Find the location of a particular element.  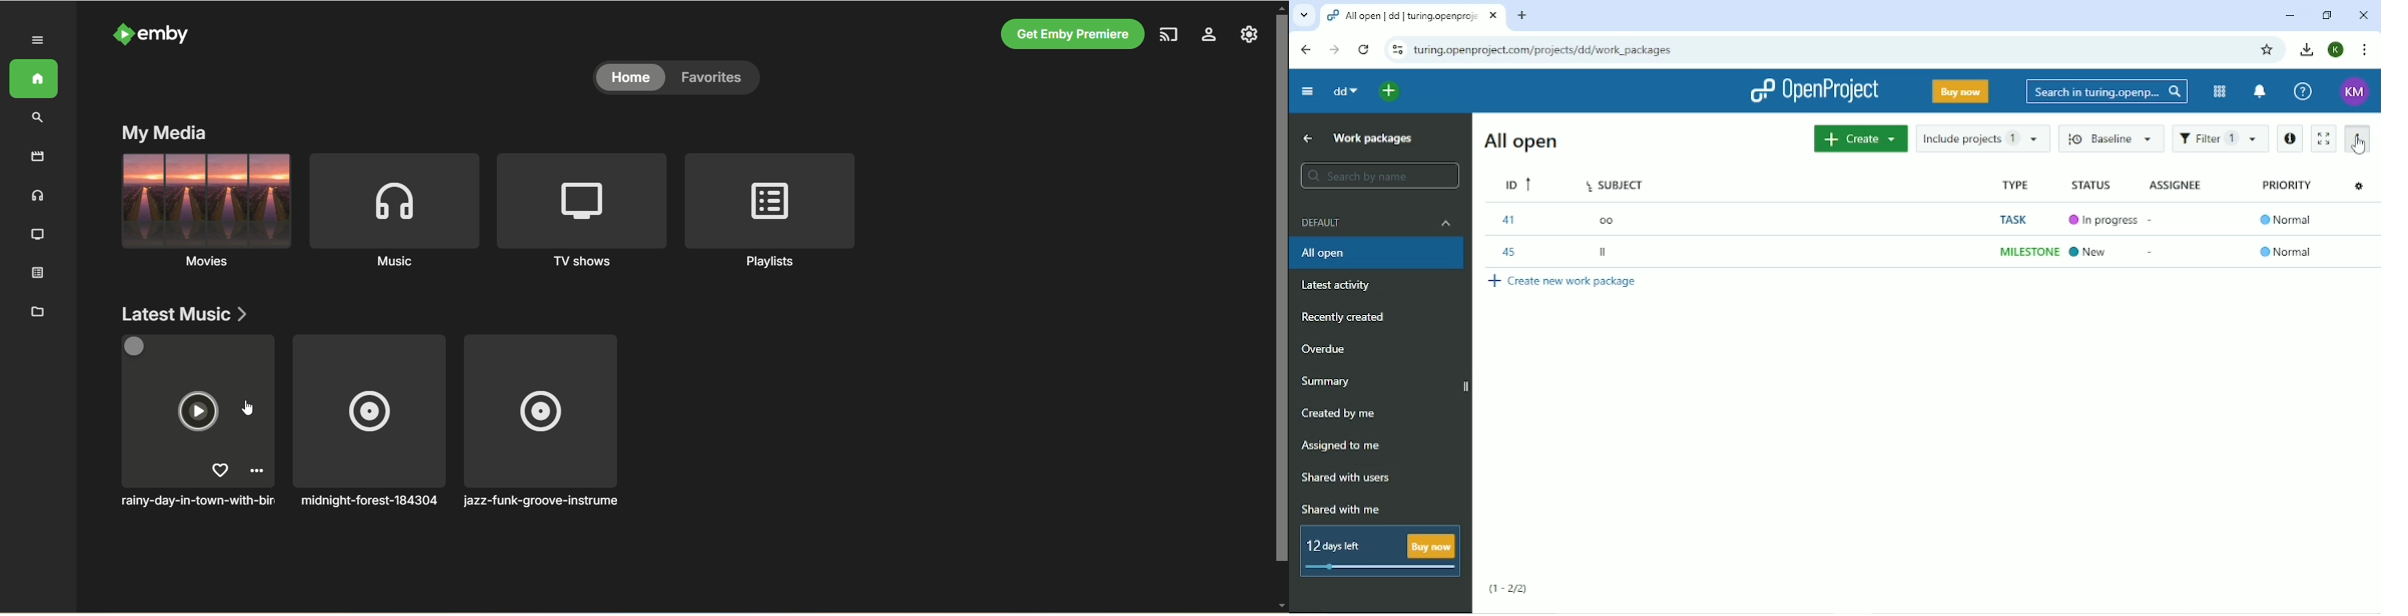

get emby premiere is located at coordinates (1073, 35).